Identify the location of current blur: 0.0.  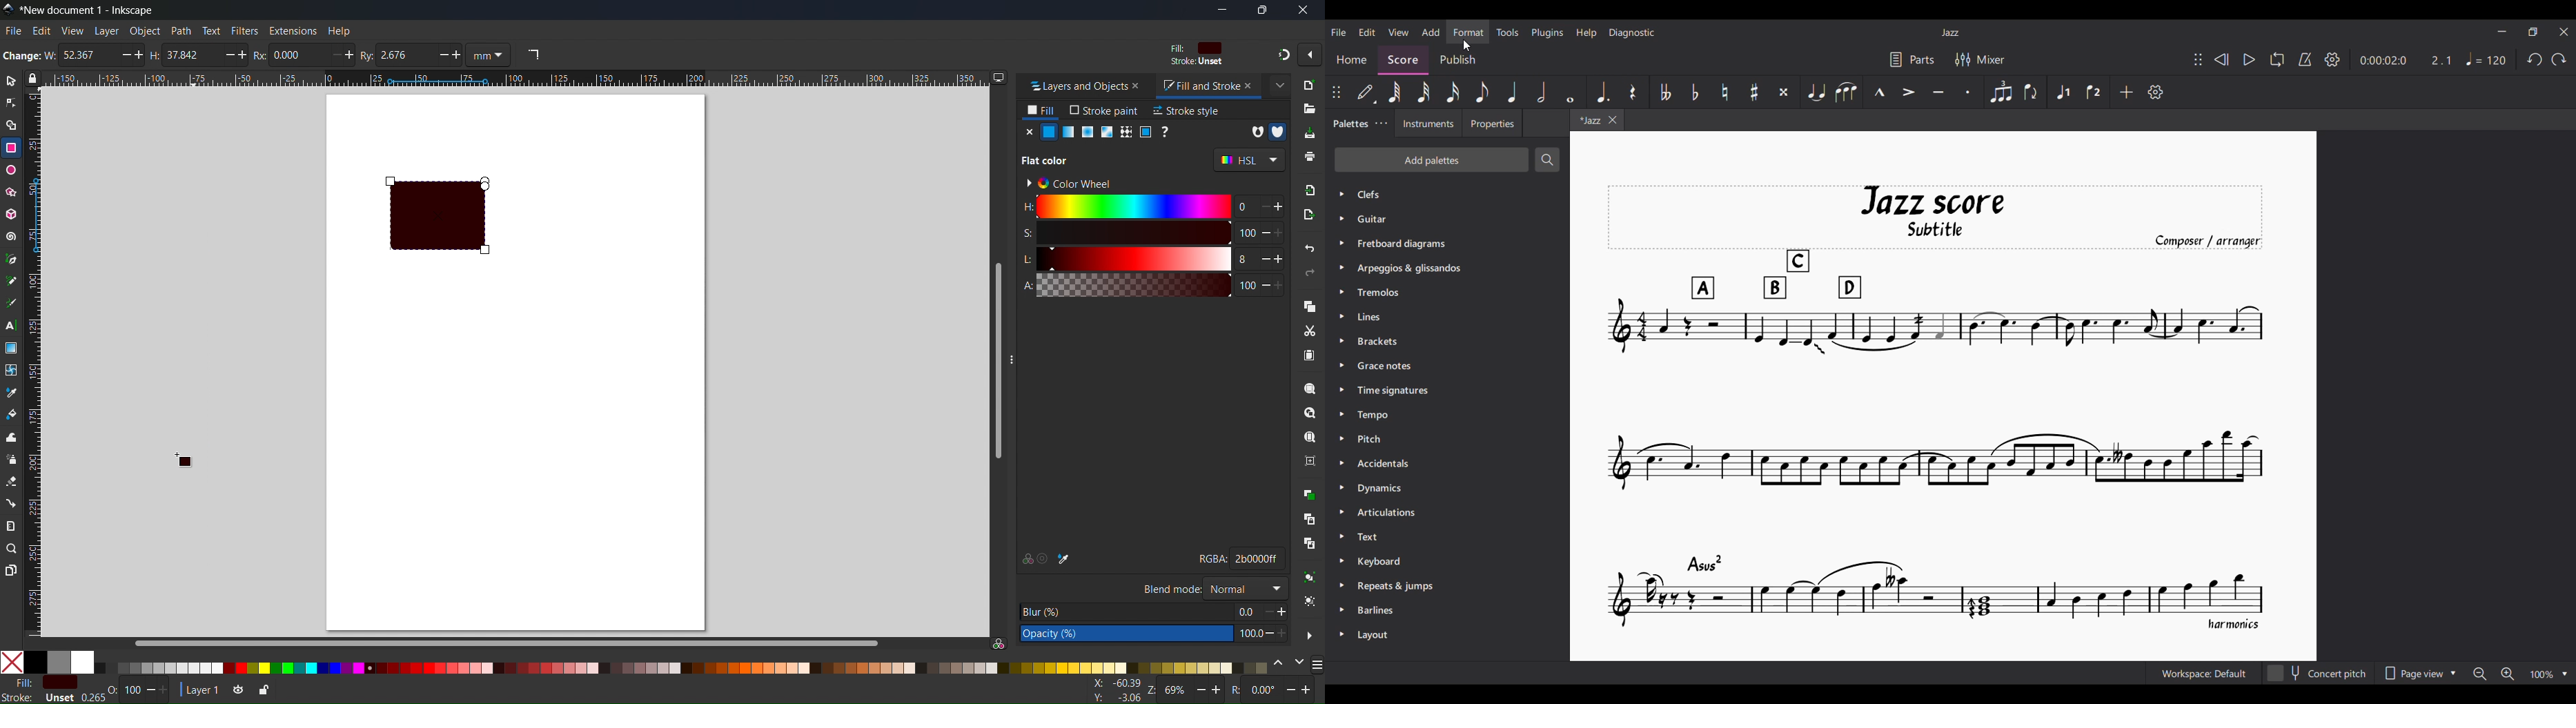
(1246, 611).